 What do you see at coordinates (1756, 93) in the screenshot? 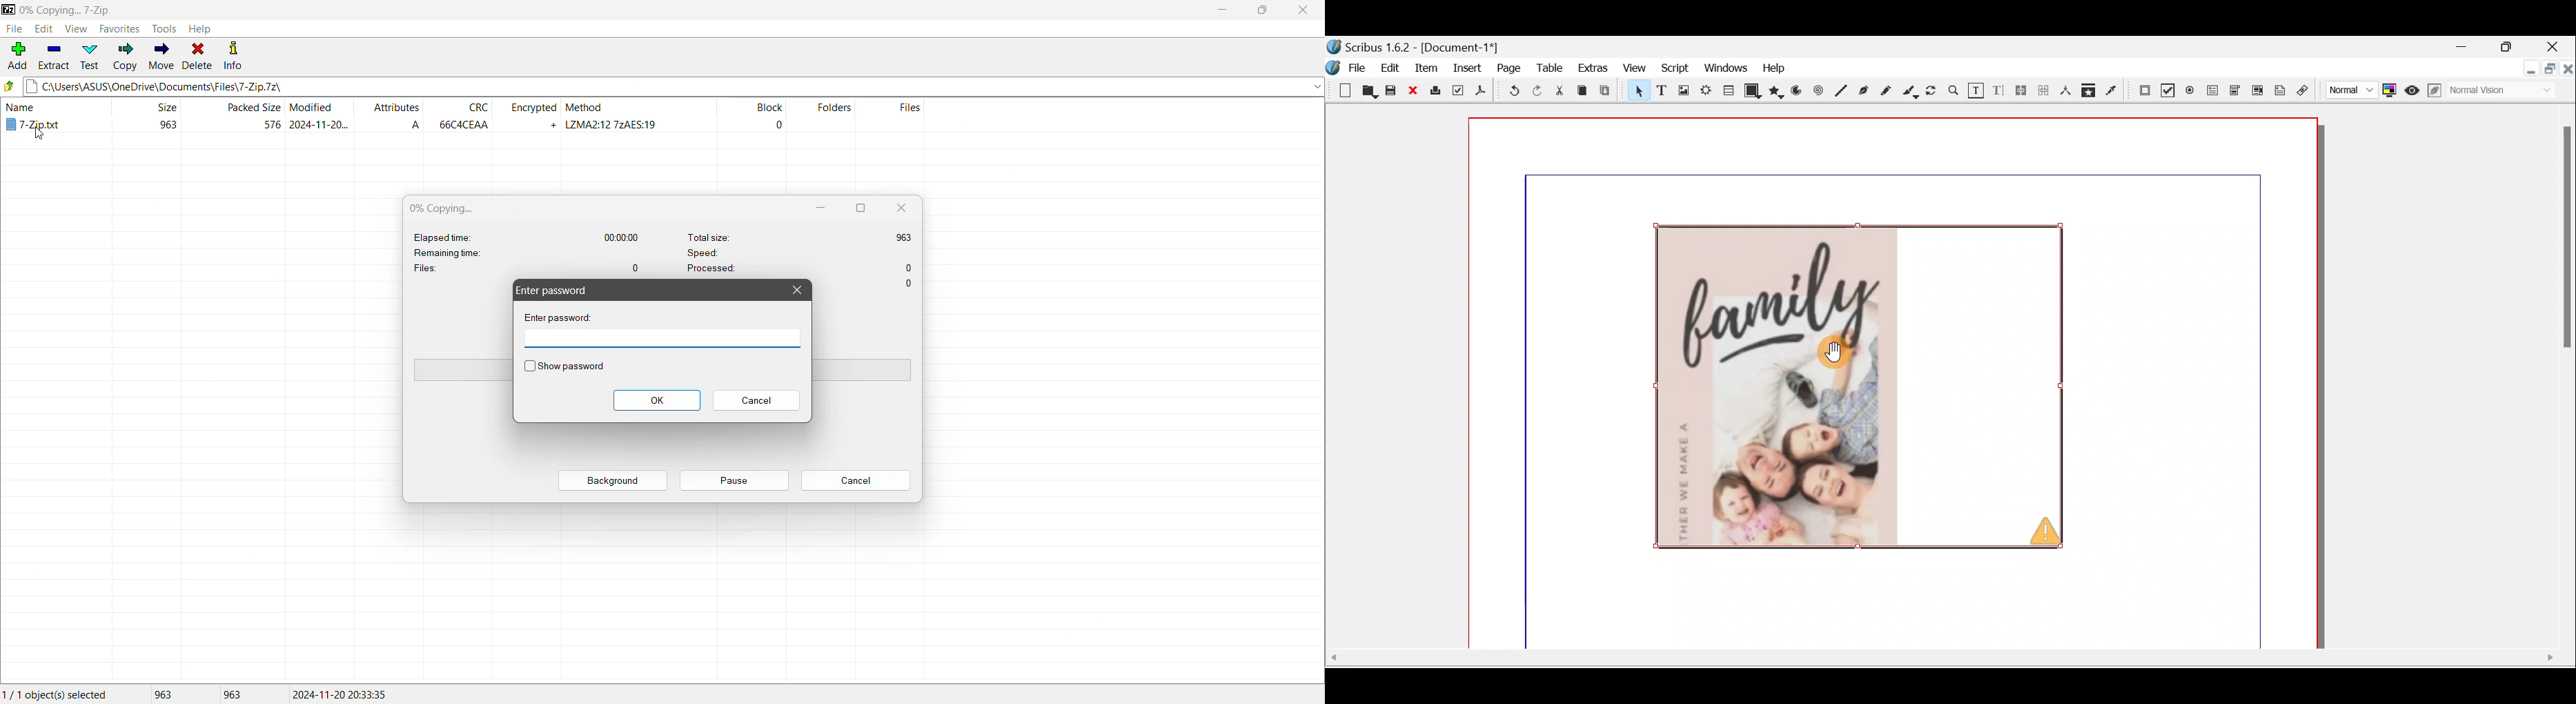
I see `Shape` at bounding box center [1756, 93].